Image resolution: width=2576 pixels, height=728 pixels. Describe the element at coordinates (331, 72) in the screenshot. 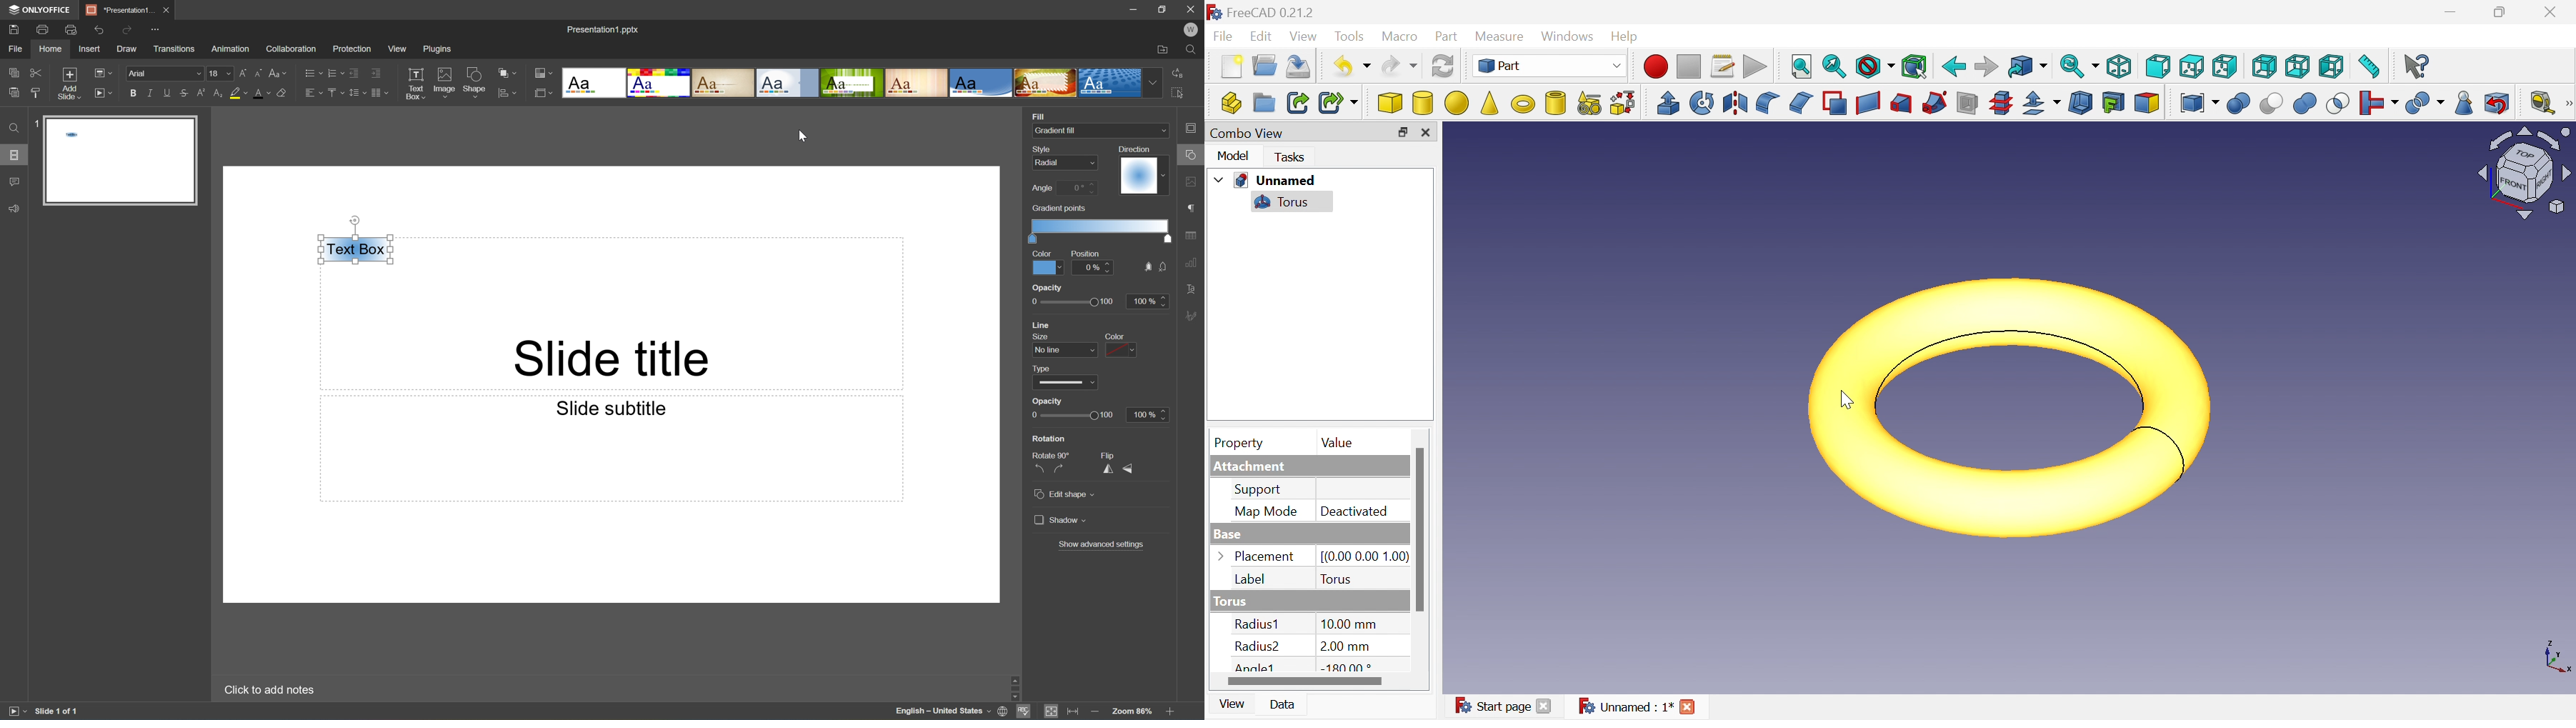

I see `Numbering` at that location.